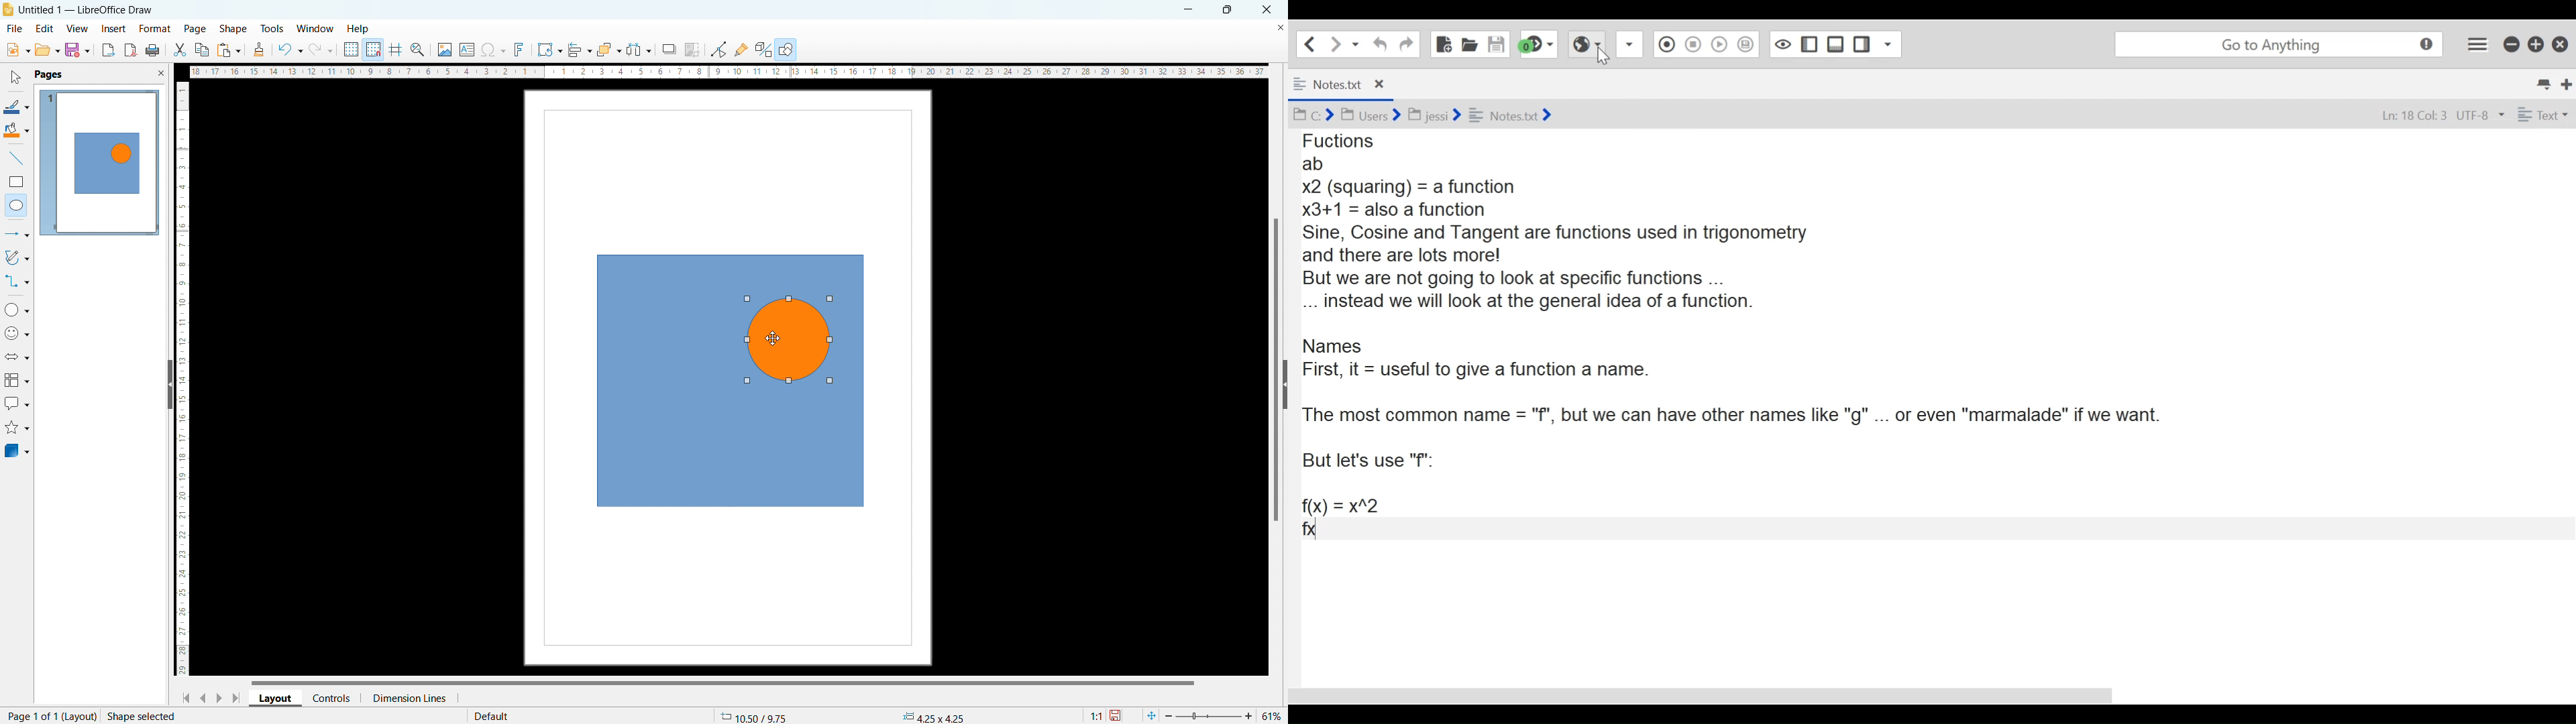 This screenshot has width=2576, height=728. What do you see at coordinates (373, 48) in the screenshot?
I see `snap to grid` at bounding box center [373, 48].